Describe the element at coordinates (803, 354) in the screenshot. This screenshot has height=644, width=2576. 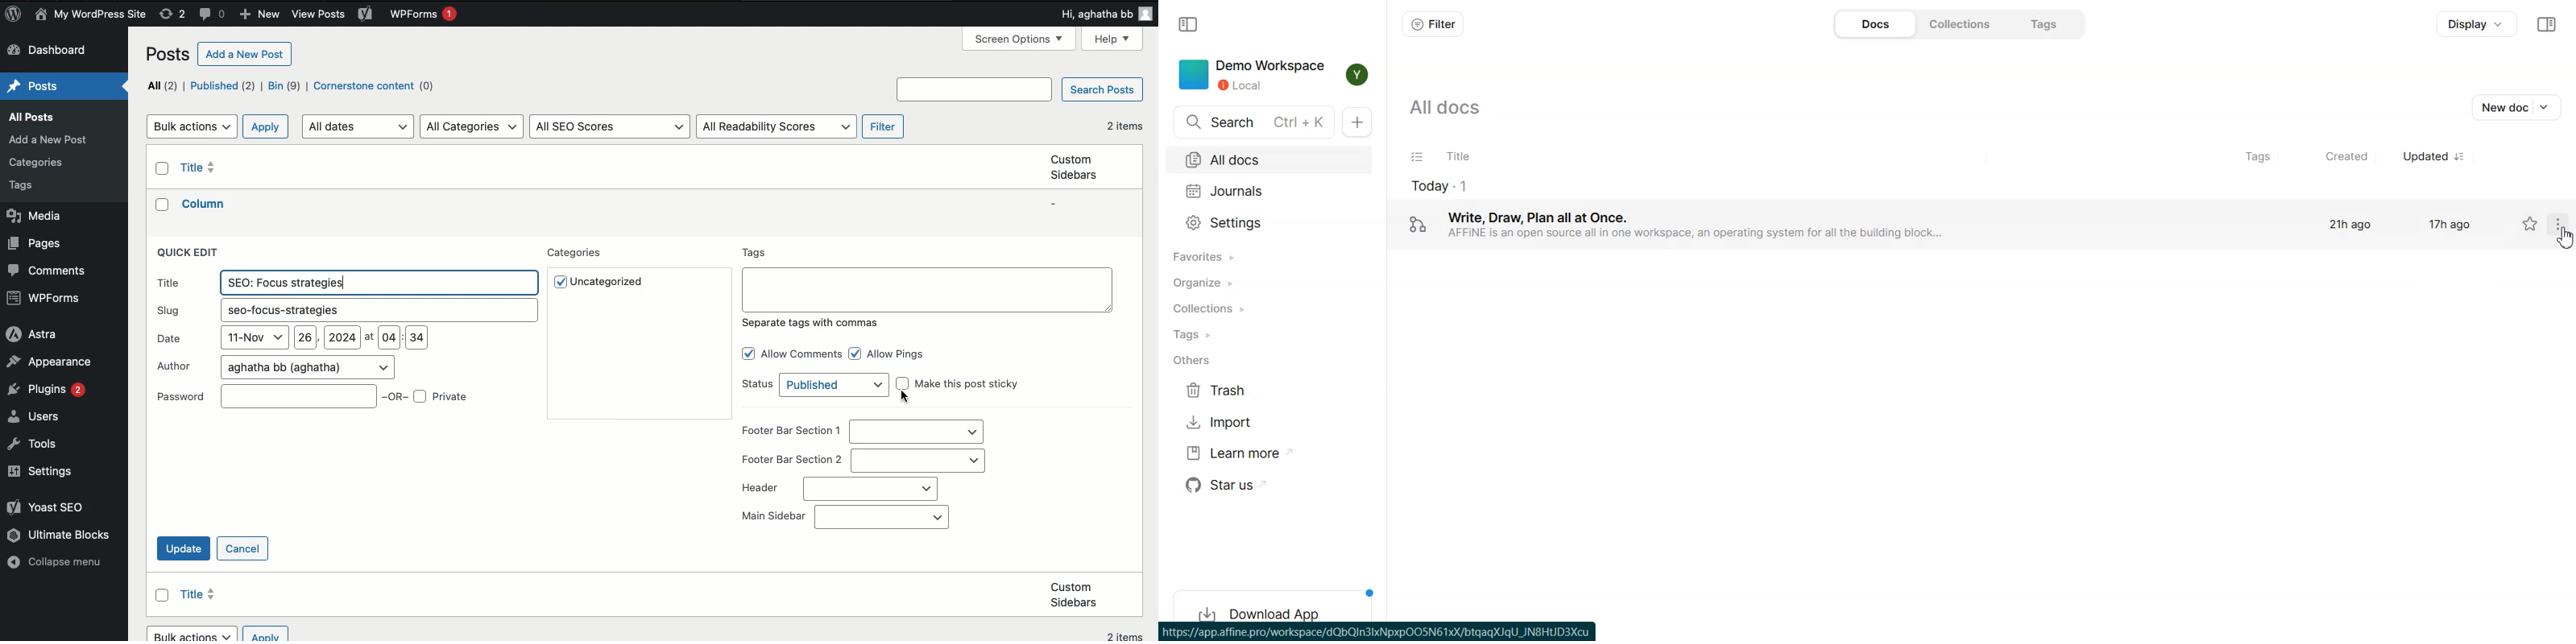
I see `Allow comments` at that location.